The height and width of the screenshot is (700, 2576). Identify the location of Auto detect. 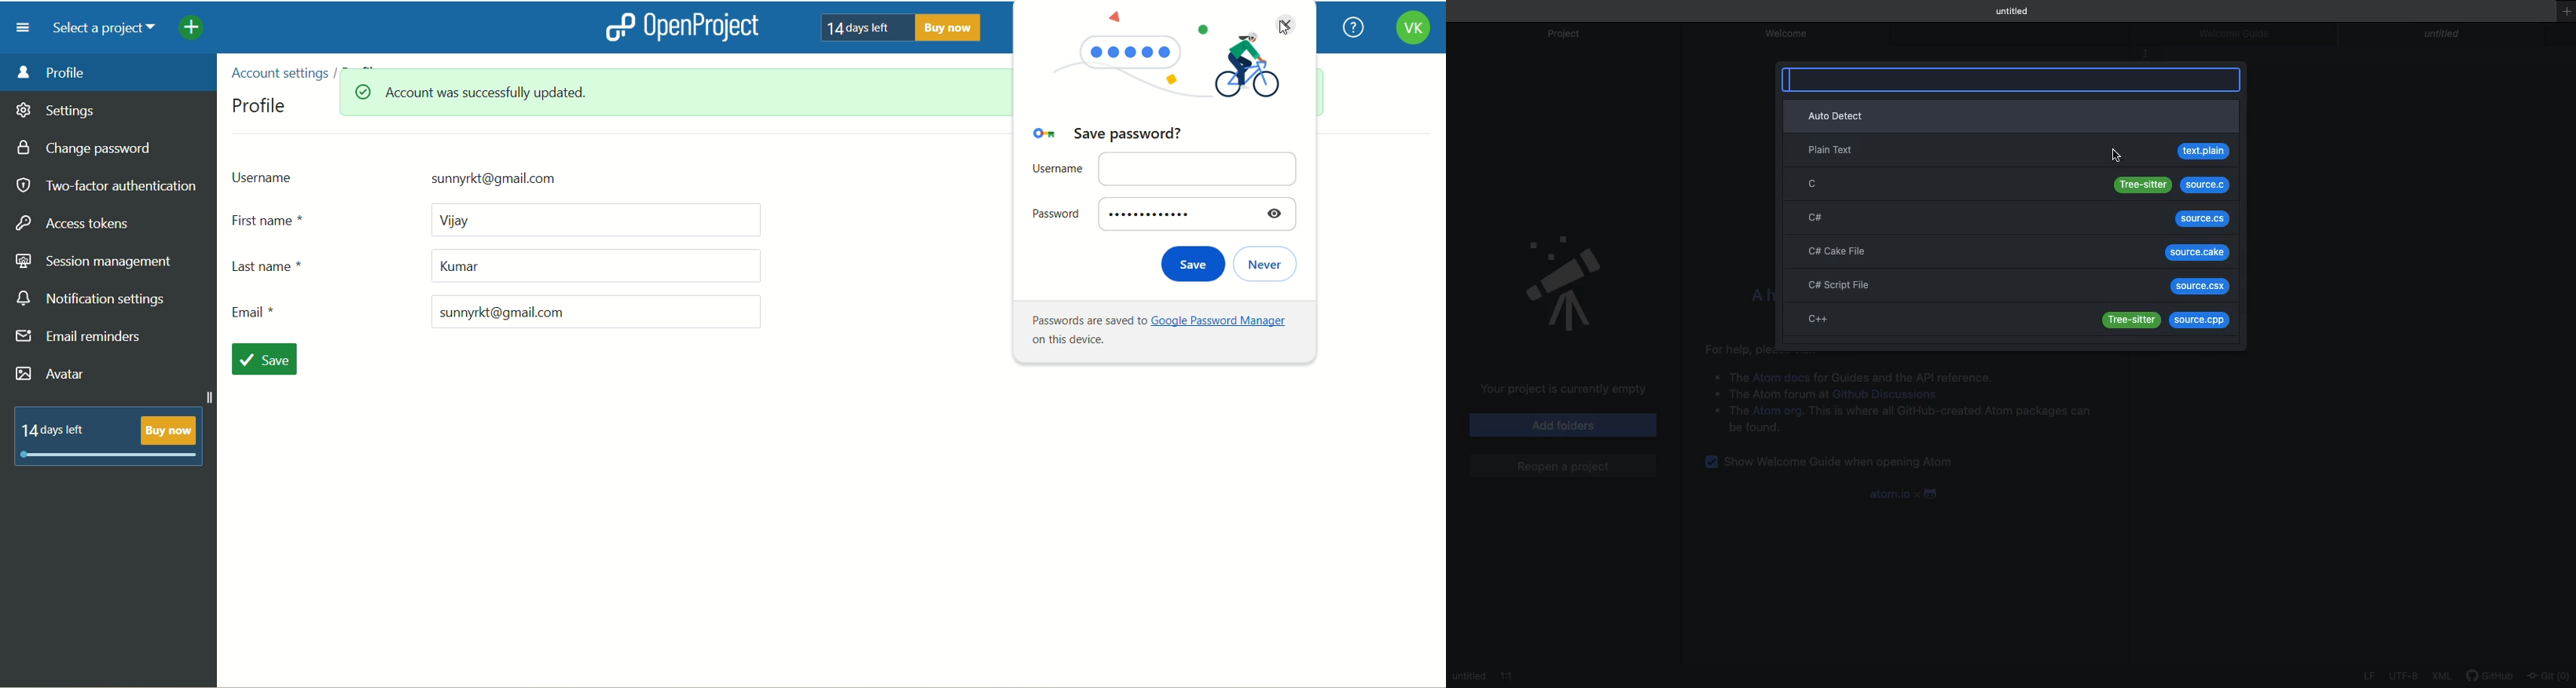
(2012, 115).